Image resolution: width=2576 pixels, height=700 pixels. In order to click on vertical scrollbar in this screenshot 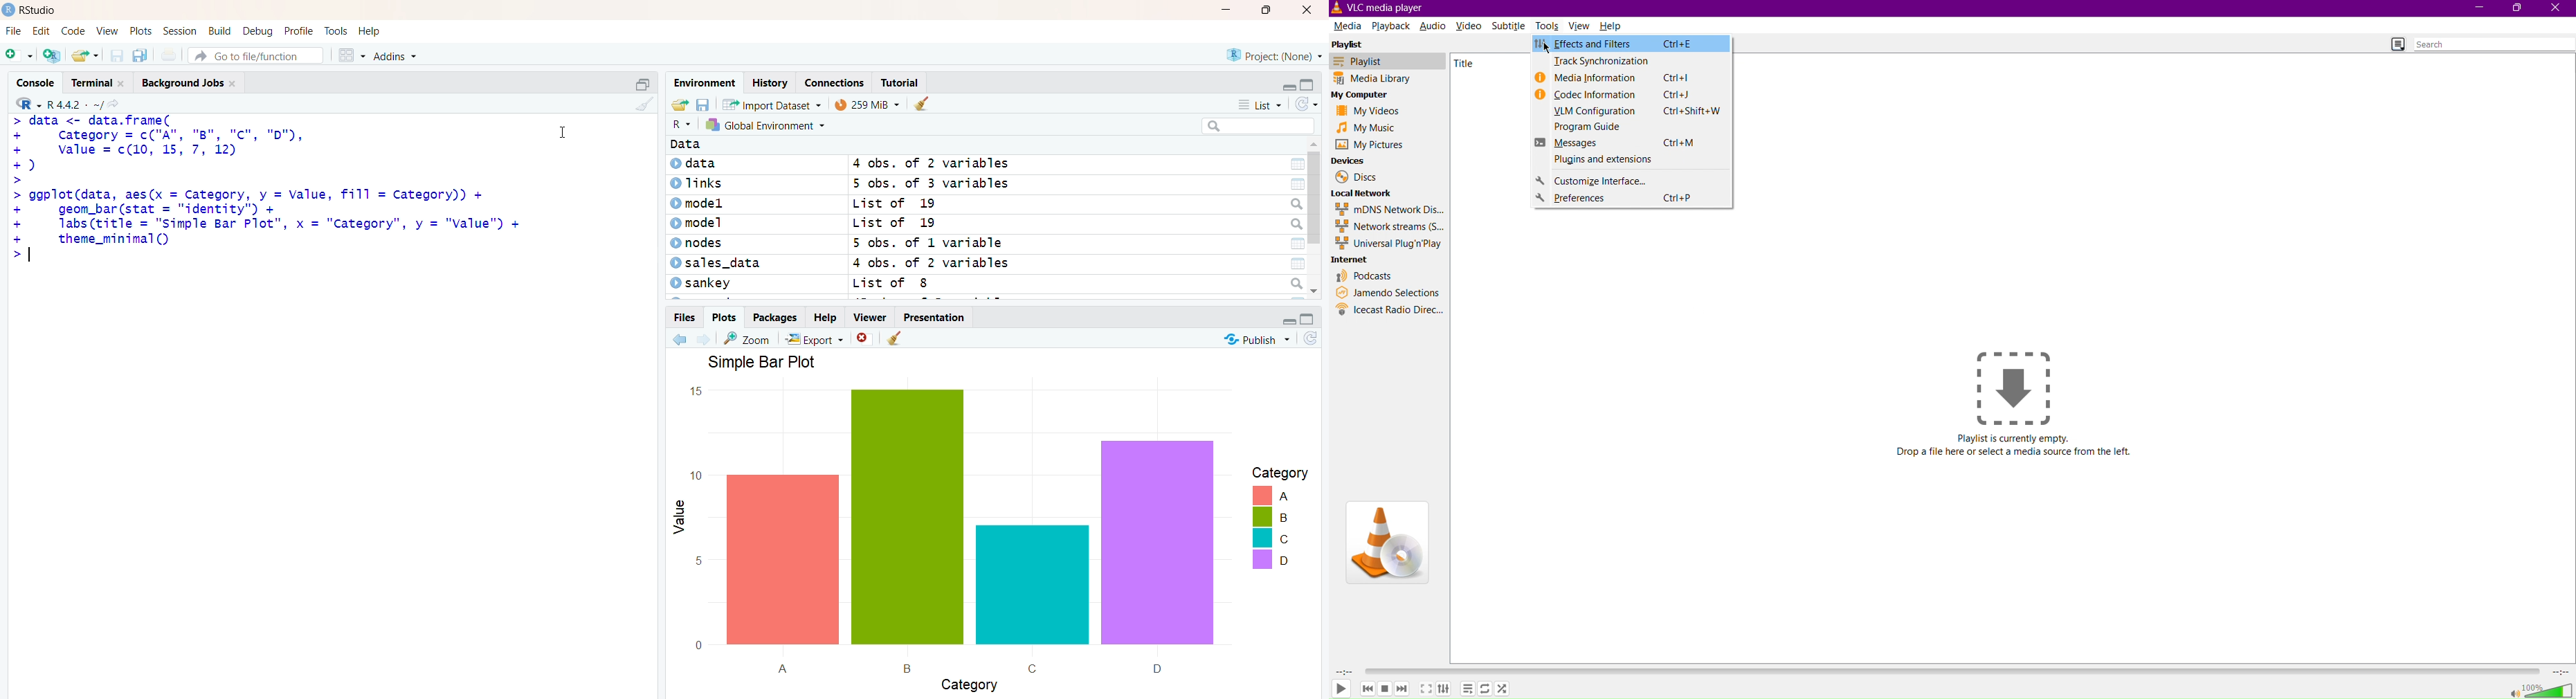, I will do `click(1314, 192)`.